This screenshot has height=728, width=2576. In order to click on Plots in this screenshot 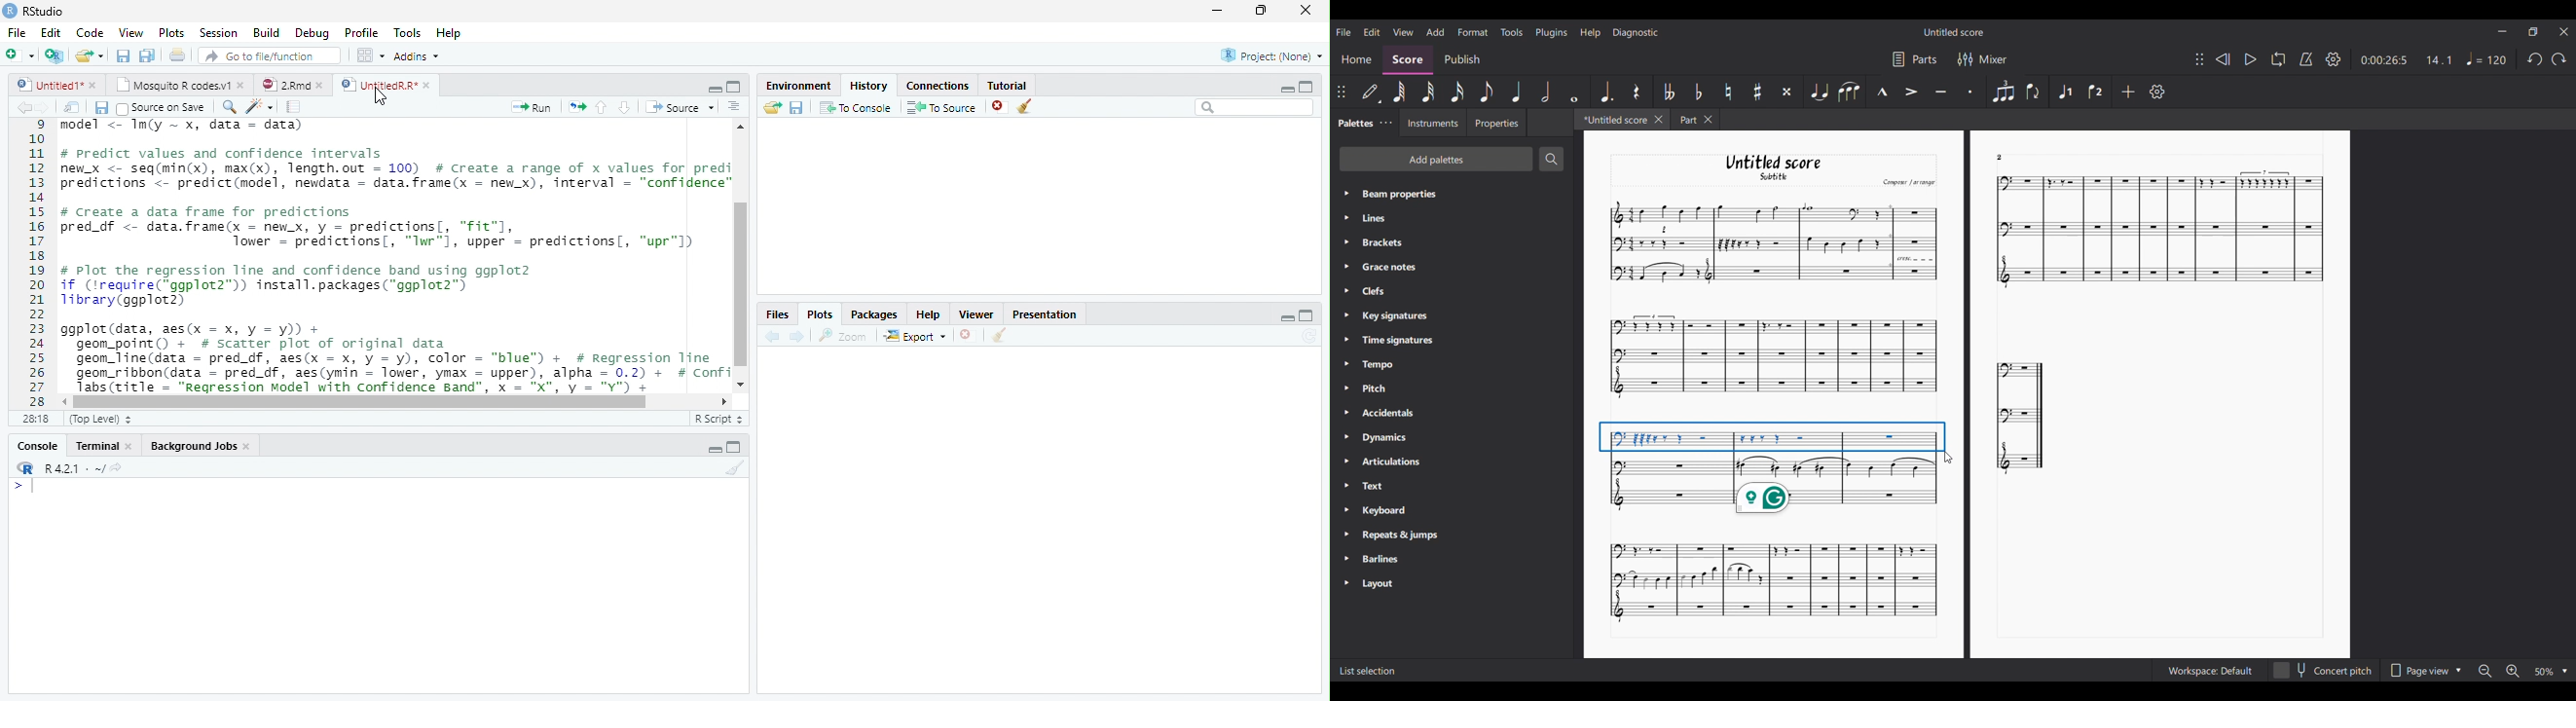, I will do `click(822, 314)`.